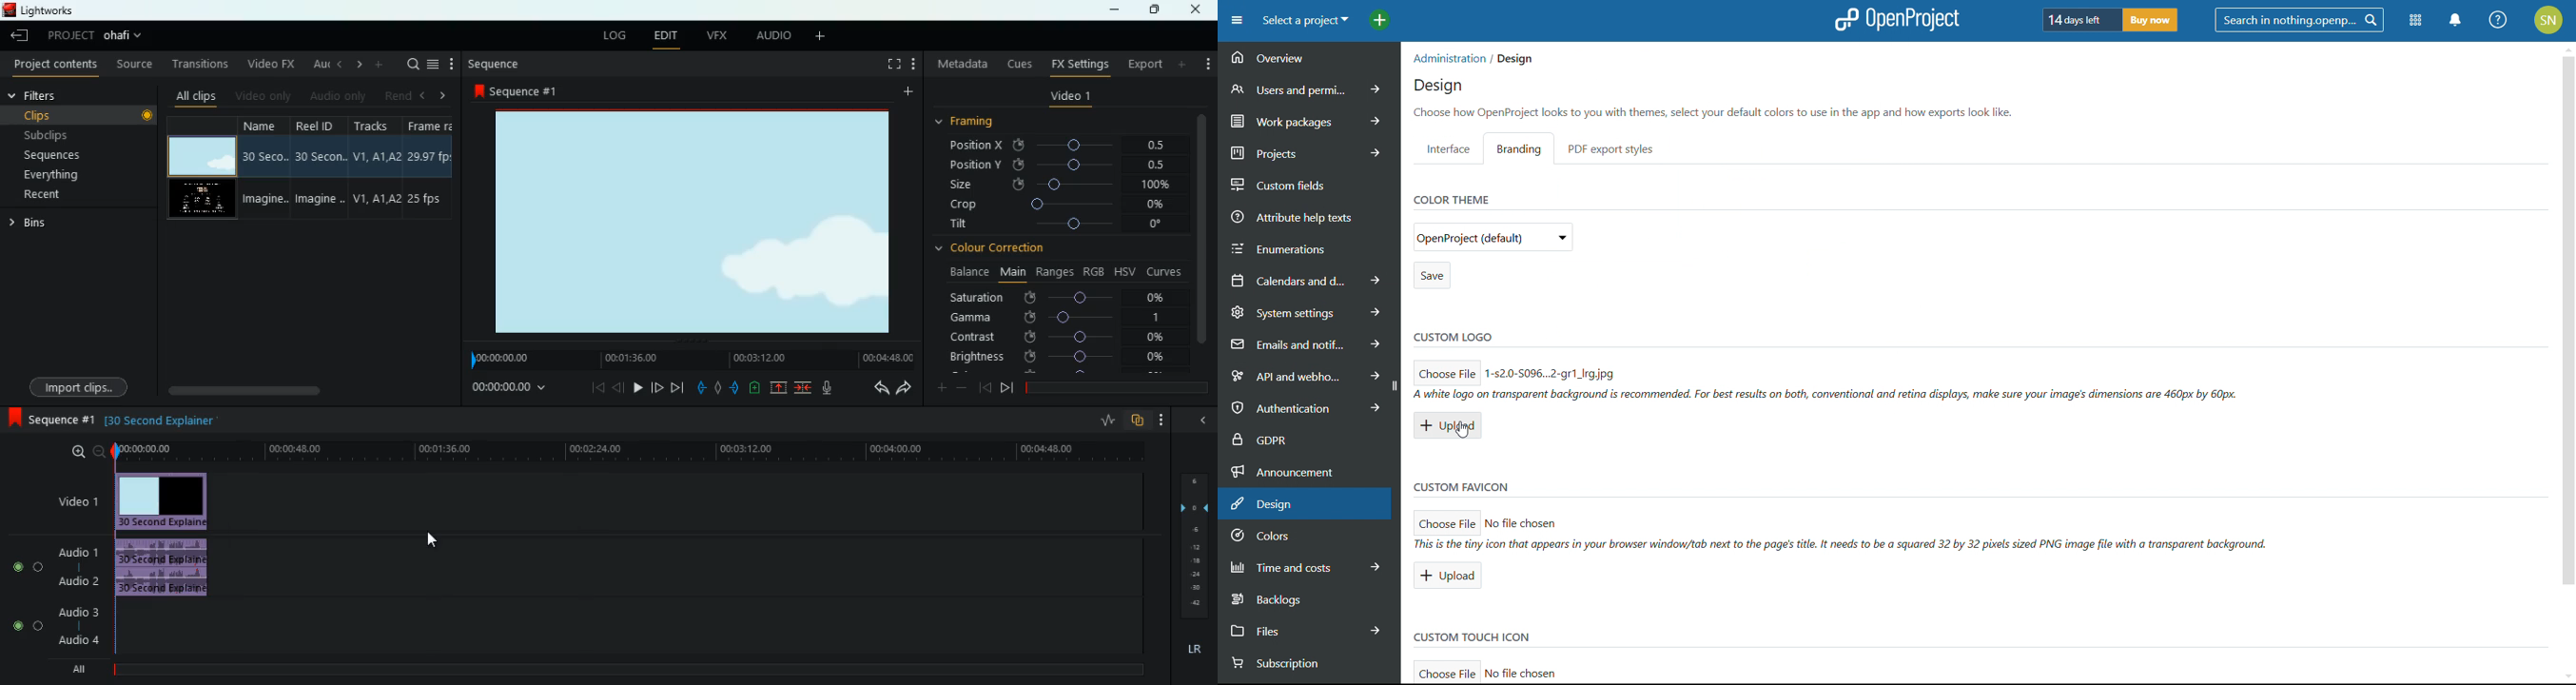 This screenshot has width=2576, height=700. Describe the element at coordinates (1299, 664) in the screenshot. I see `subsription` at that location.